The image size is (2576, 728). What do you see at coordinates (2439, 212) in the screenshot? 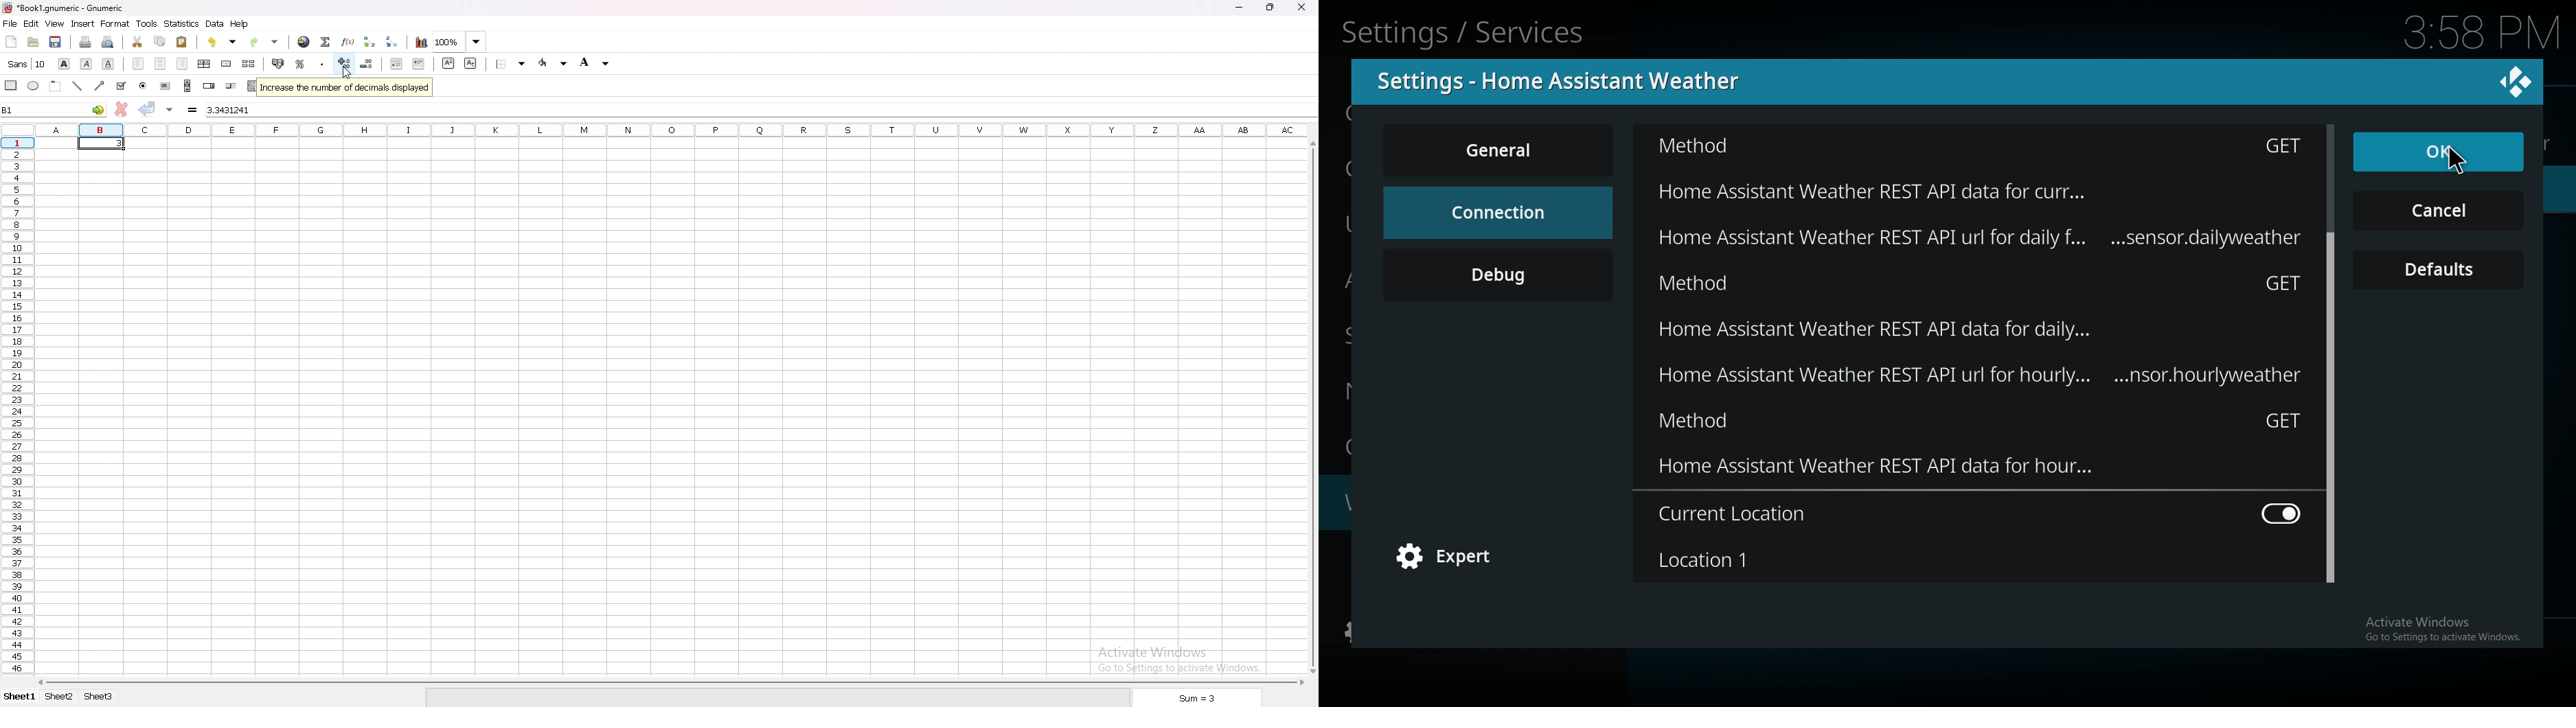
I see `cancel` at bounding box center [2439, 212].